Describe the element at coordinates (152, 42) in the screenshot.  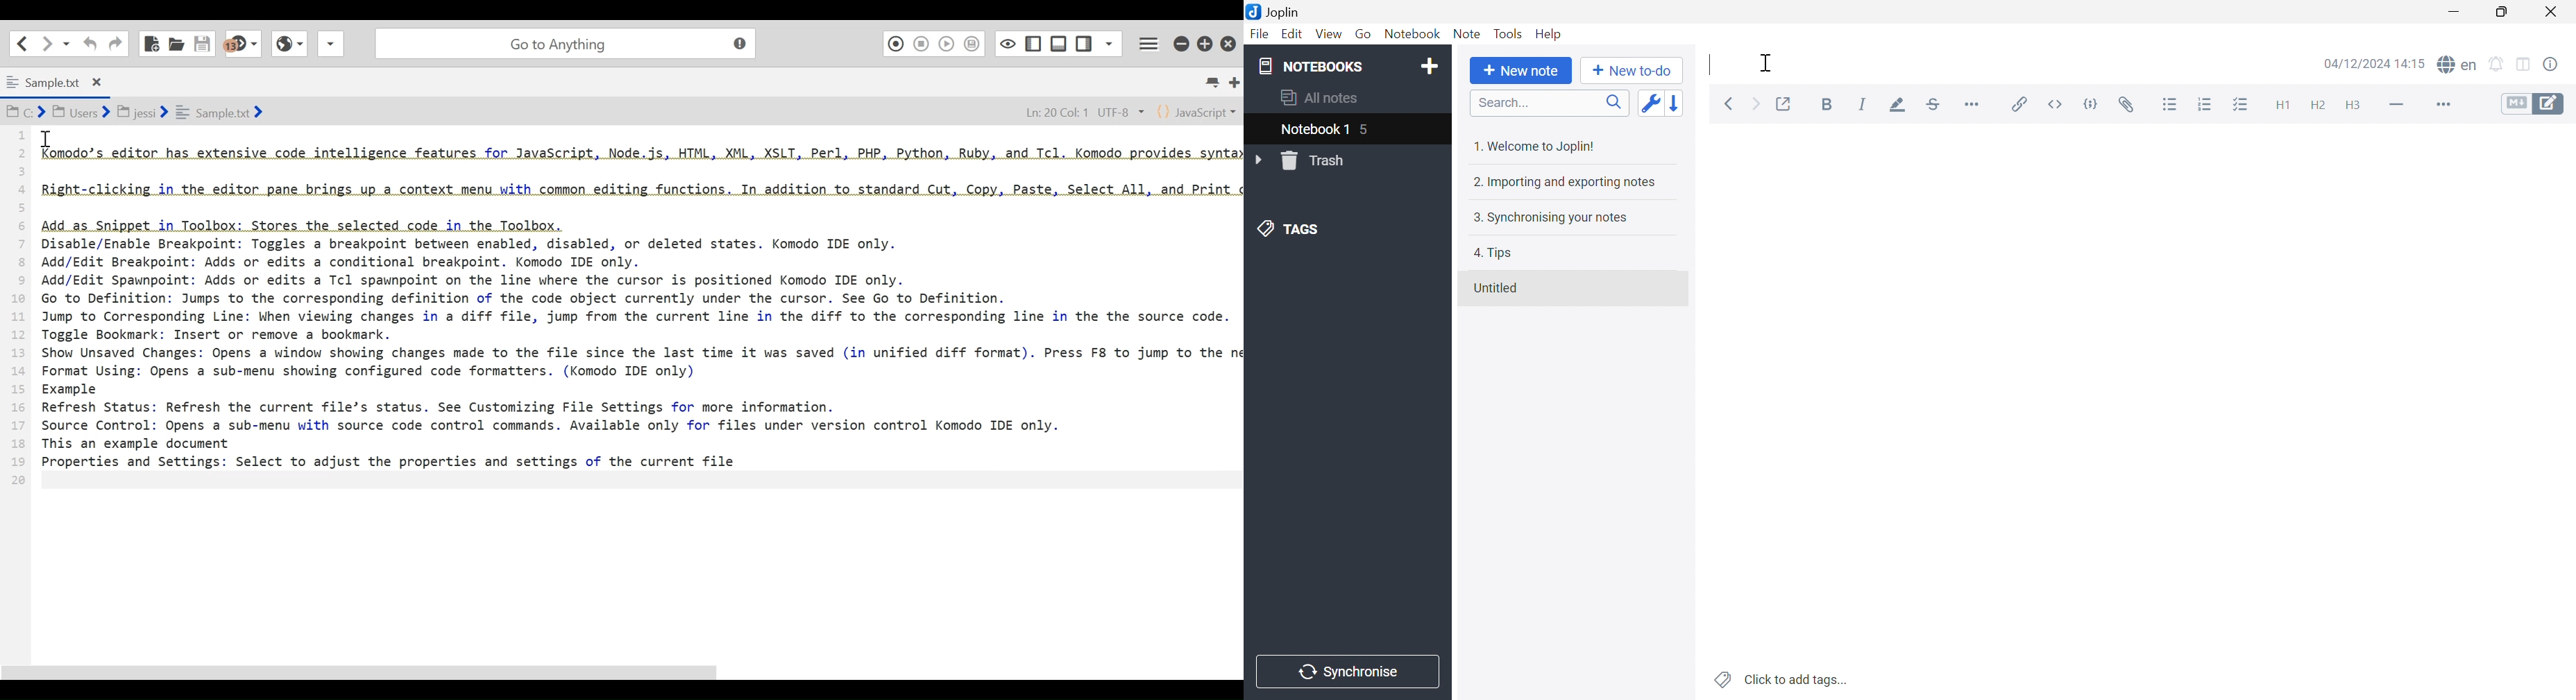
I see `New File` at that location.